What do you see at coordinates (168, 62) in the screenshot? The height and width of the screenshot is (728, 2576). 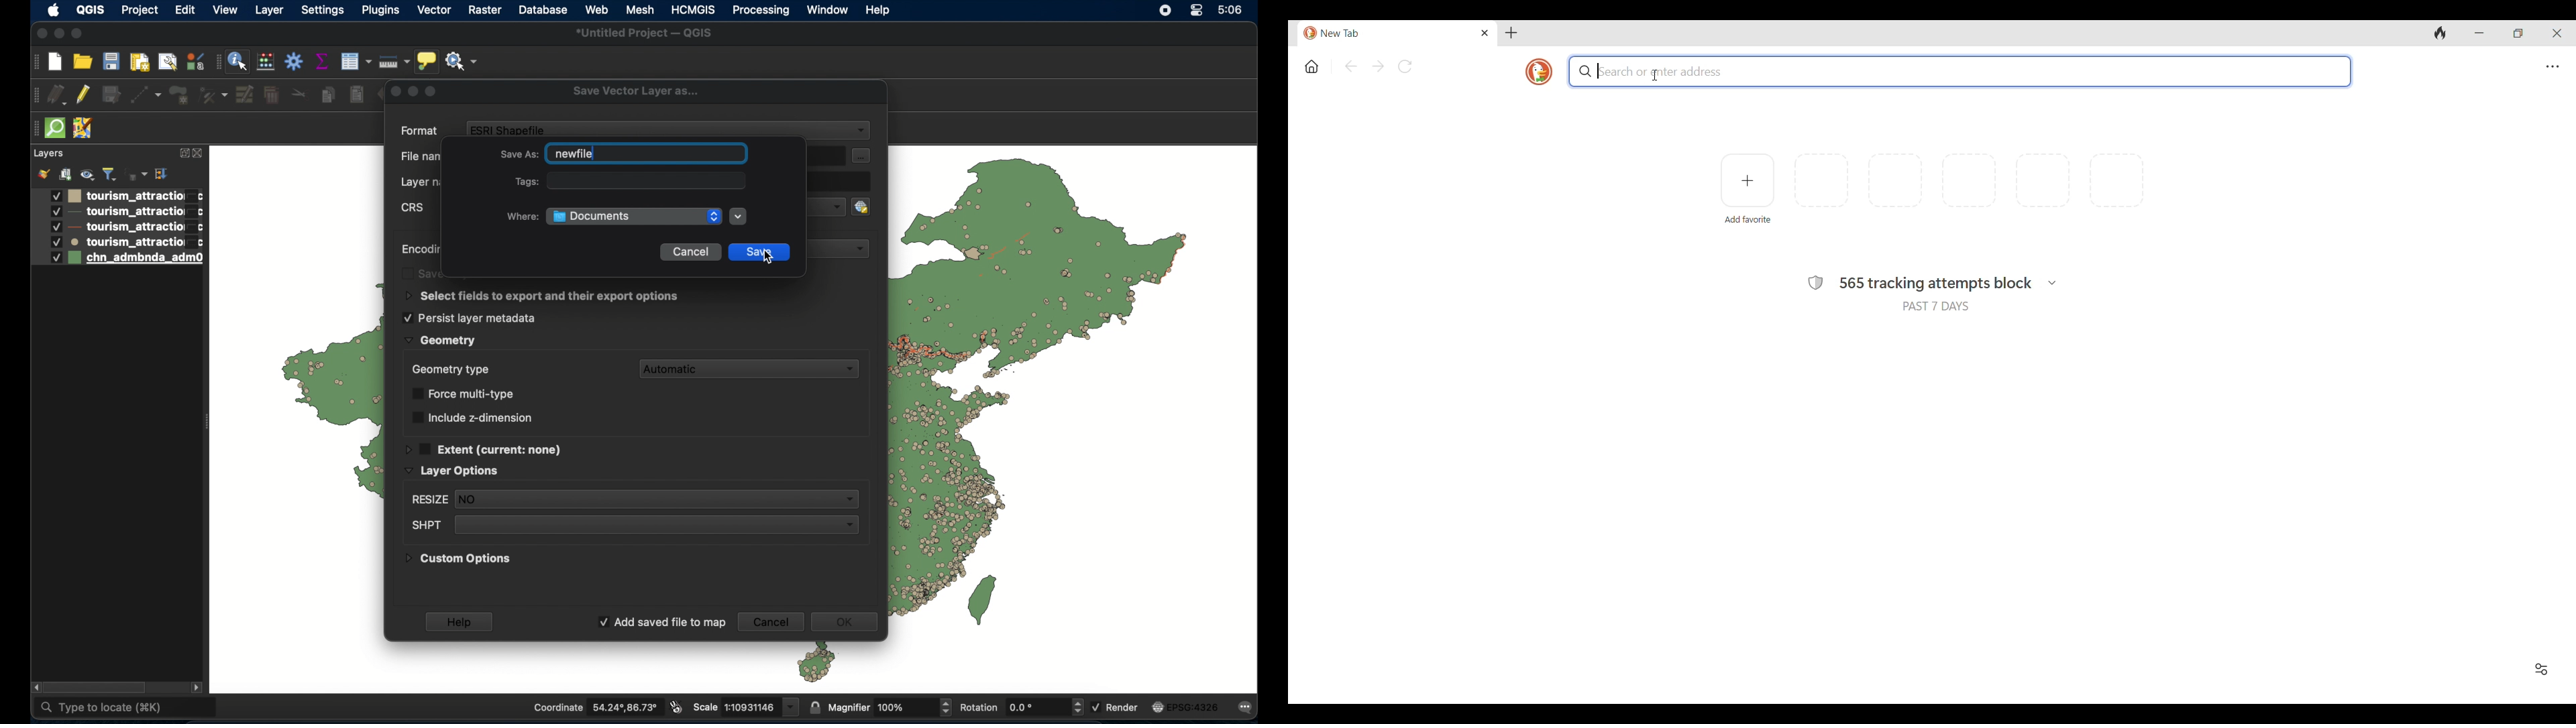 I see `open layout manager` at bounding box center [168, 62].